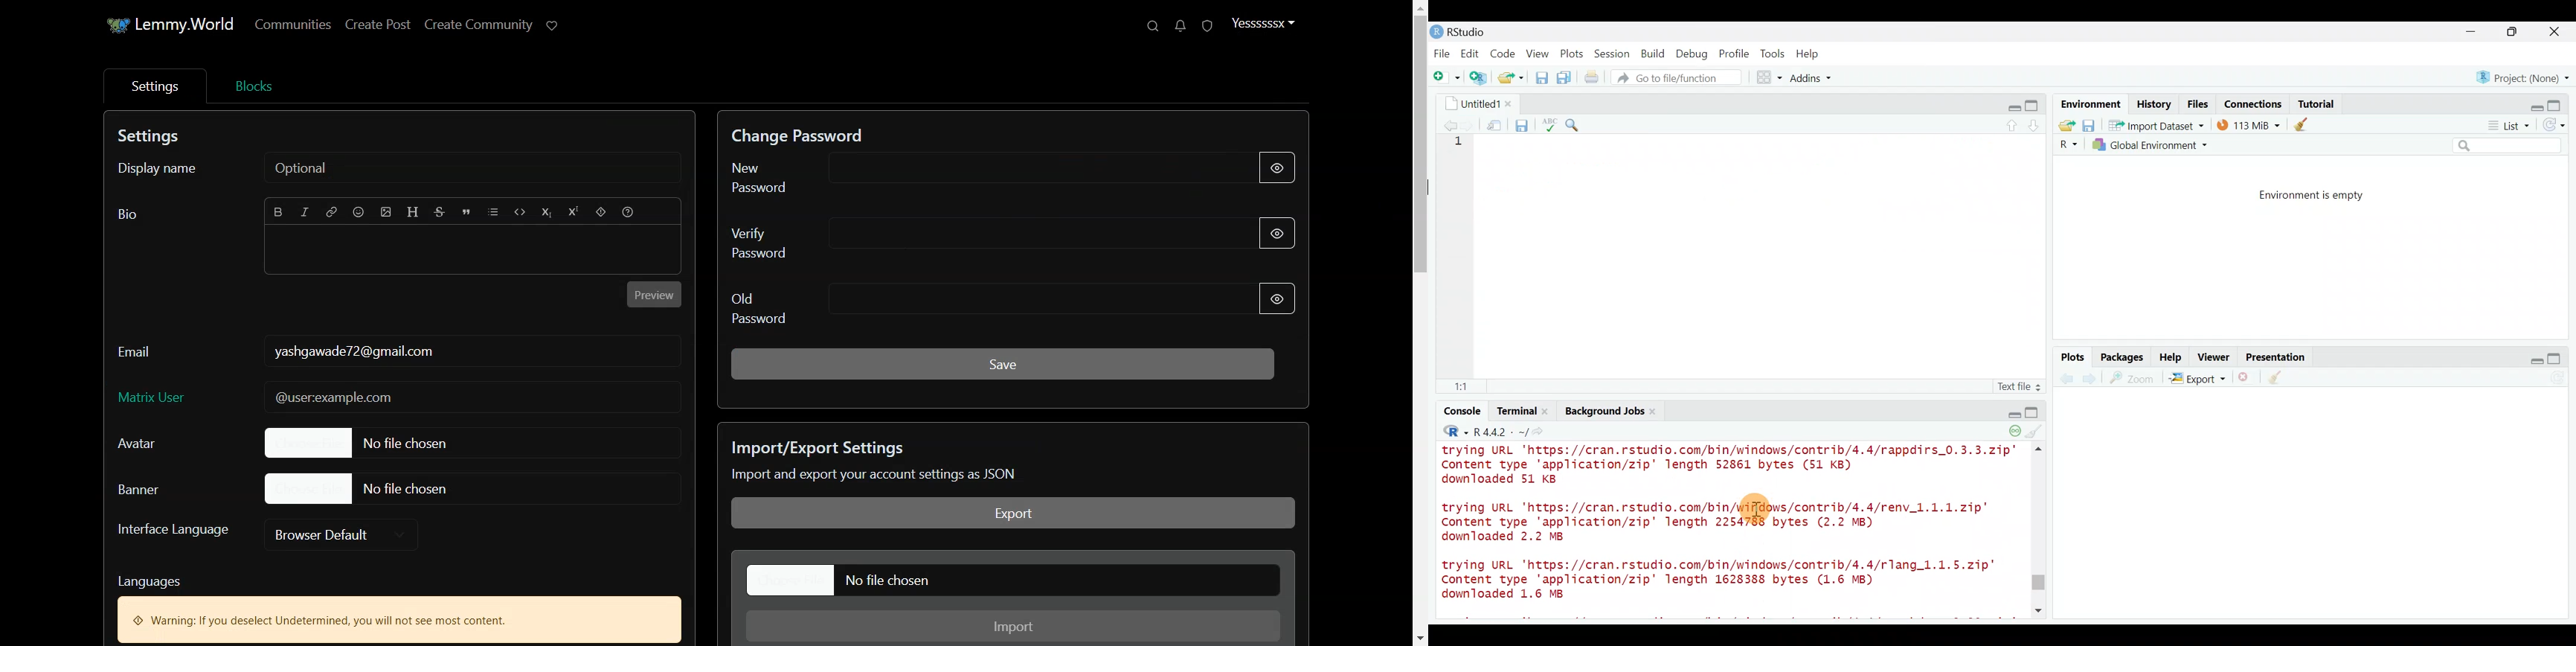 Image resolution: width=2576 pixels, height=672 pixels. What do you see at coordinates (2245, 380) in the screenshot?
I see `remove the current plot` at bounding box center [2245, 380].